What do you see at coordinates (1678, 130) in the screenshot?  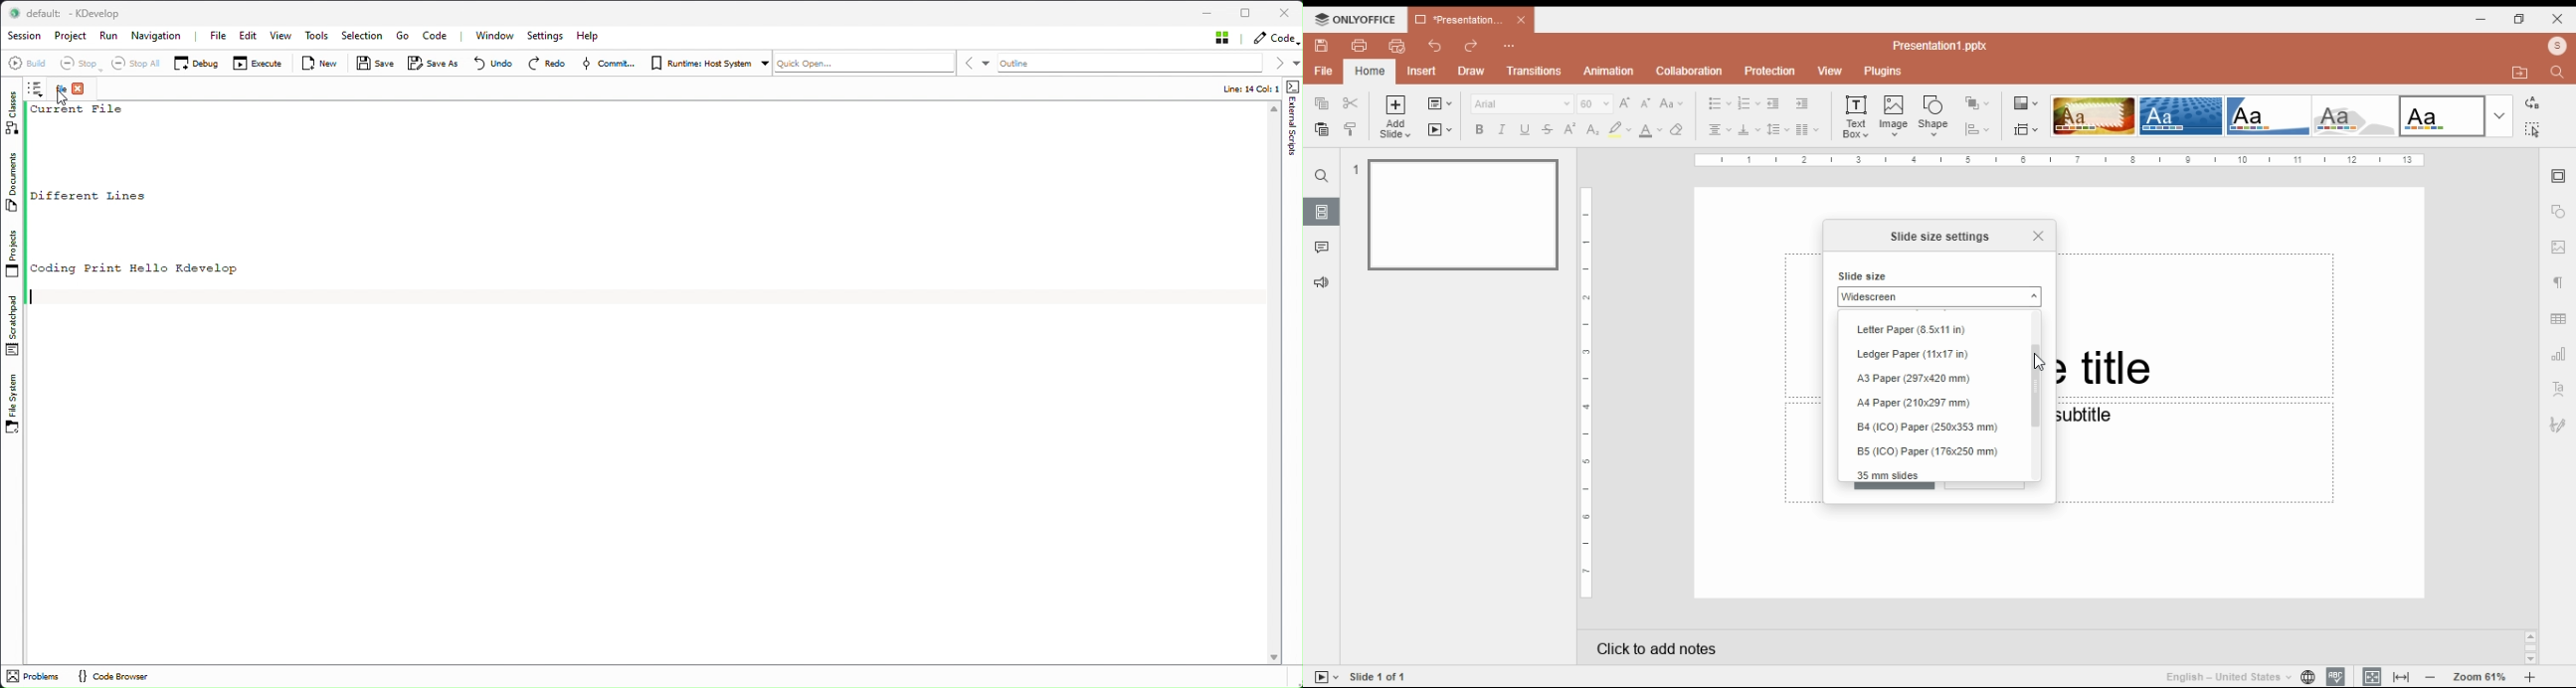 I see `erase` at bounding box center [1678, 130].